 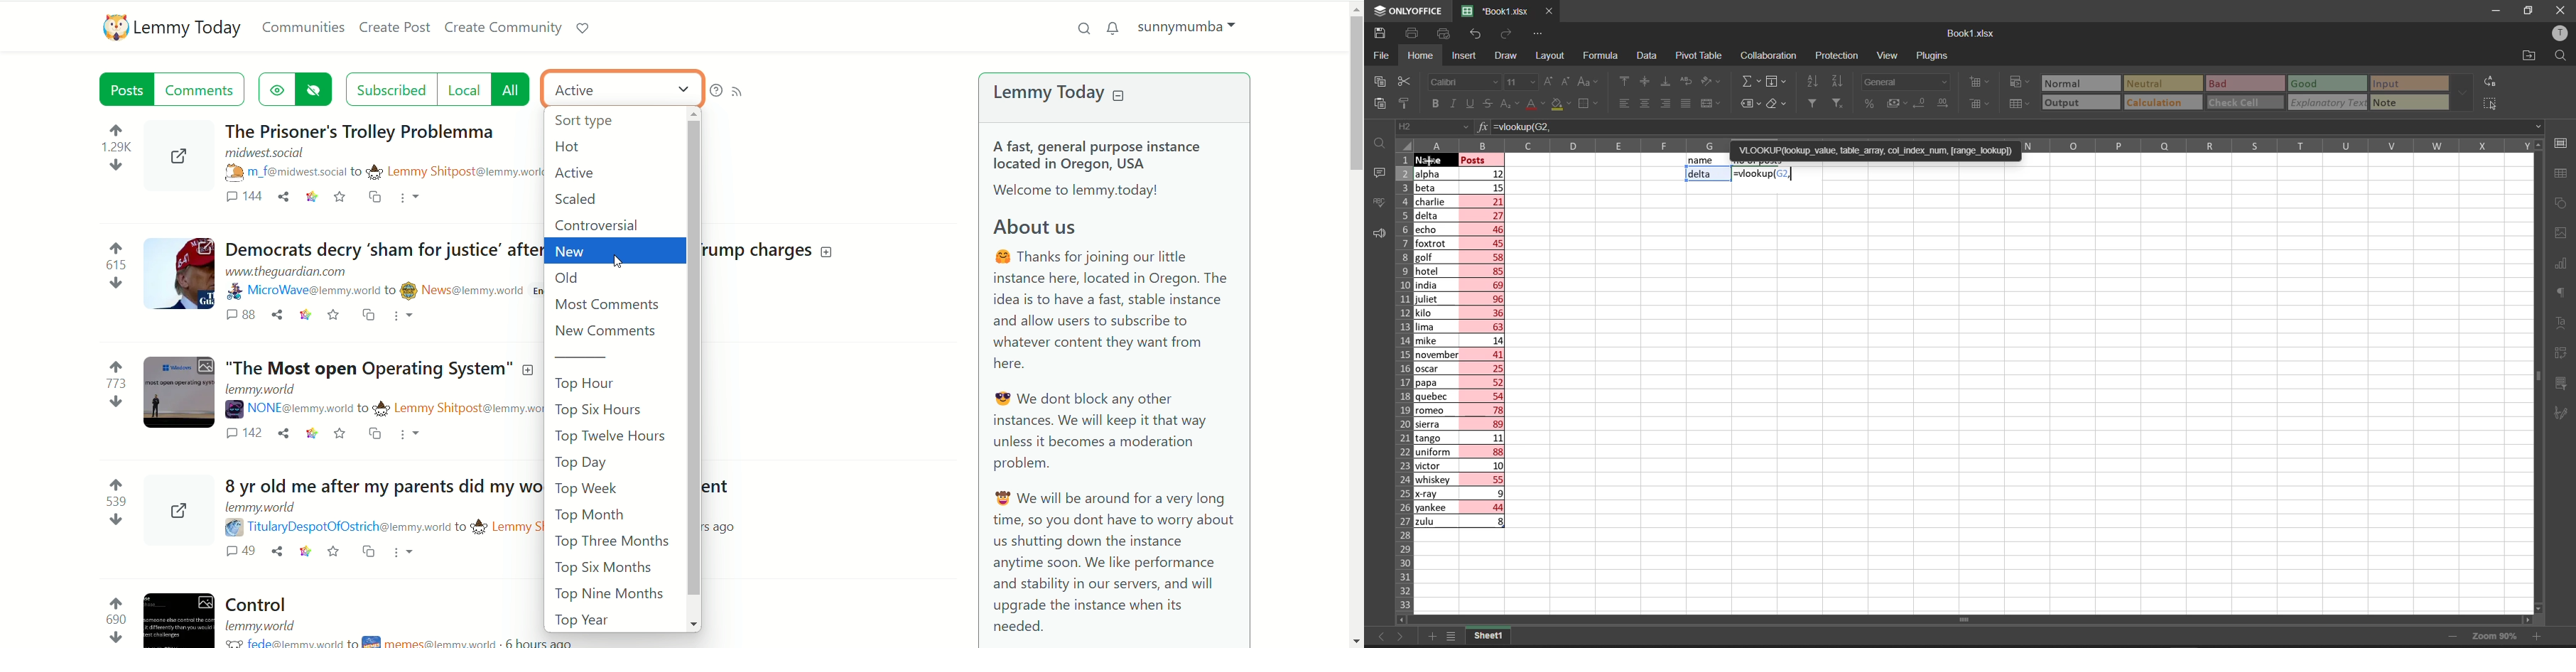 I want to click on support lemmy, so click(x=583, y=28).